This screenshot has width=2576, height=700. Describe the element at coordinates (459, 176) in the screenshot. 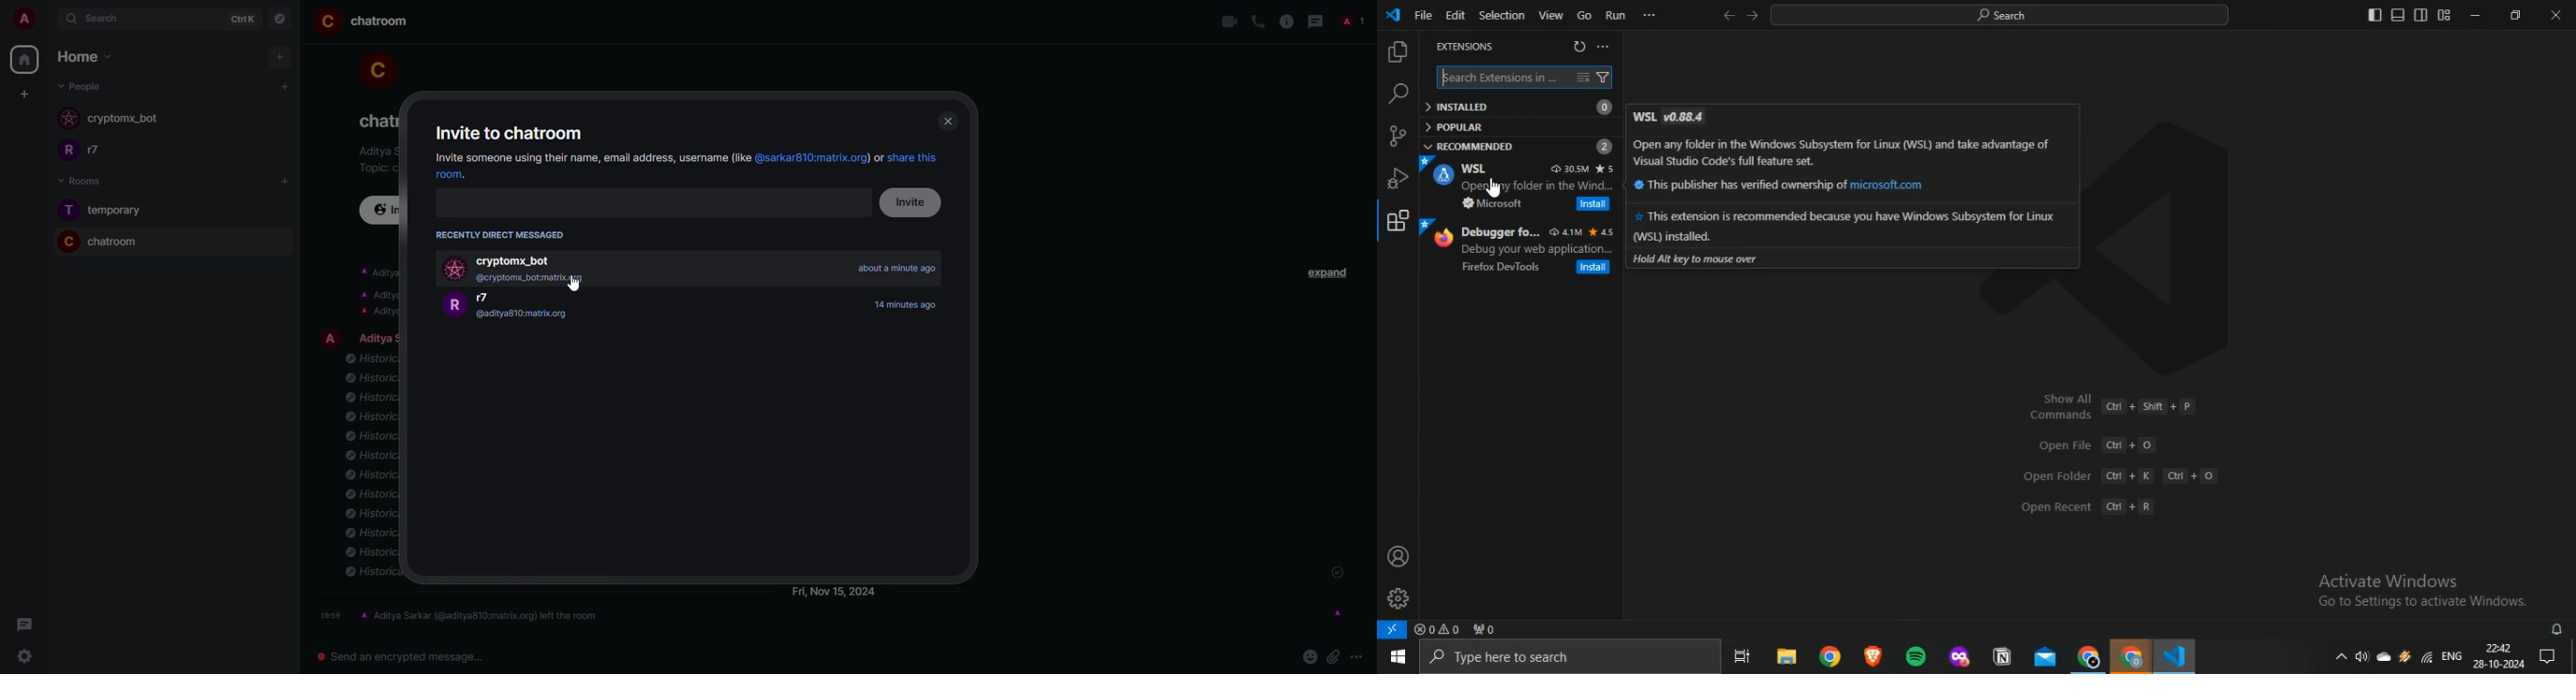

I see `hyperlink` at that location.